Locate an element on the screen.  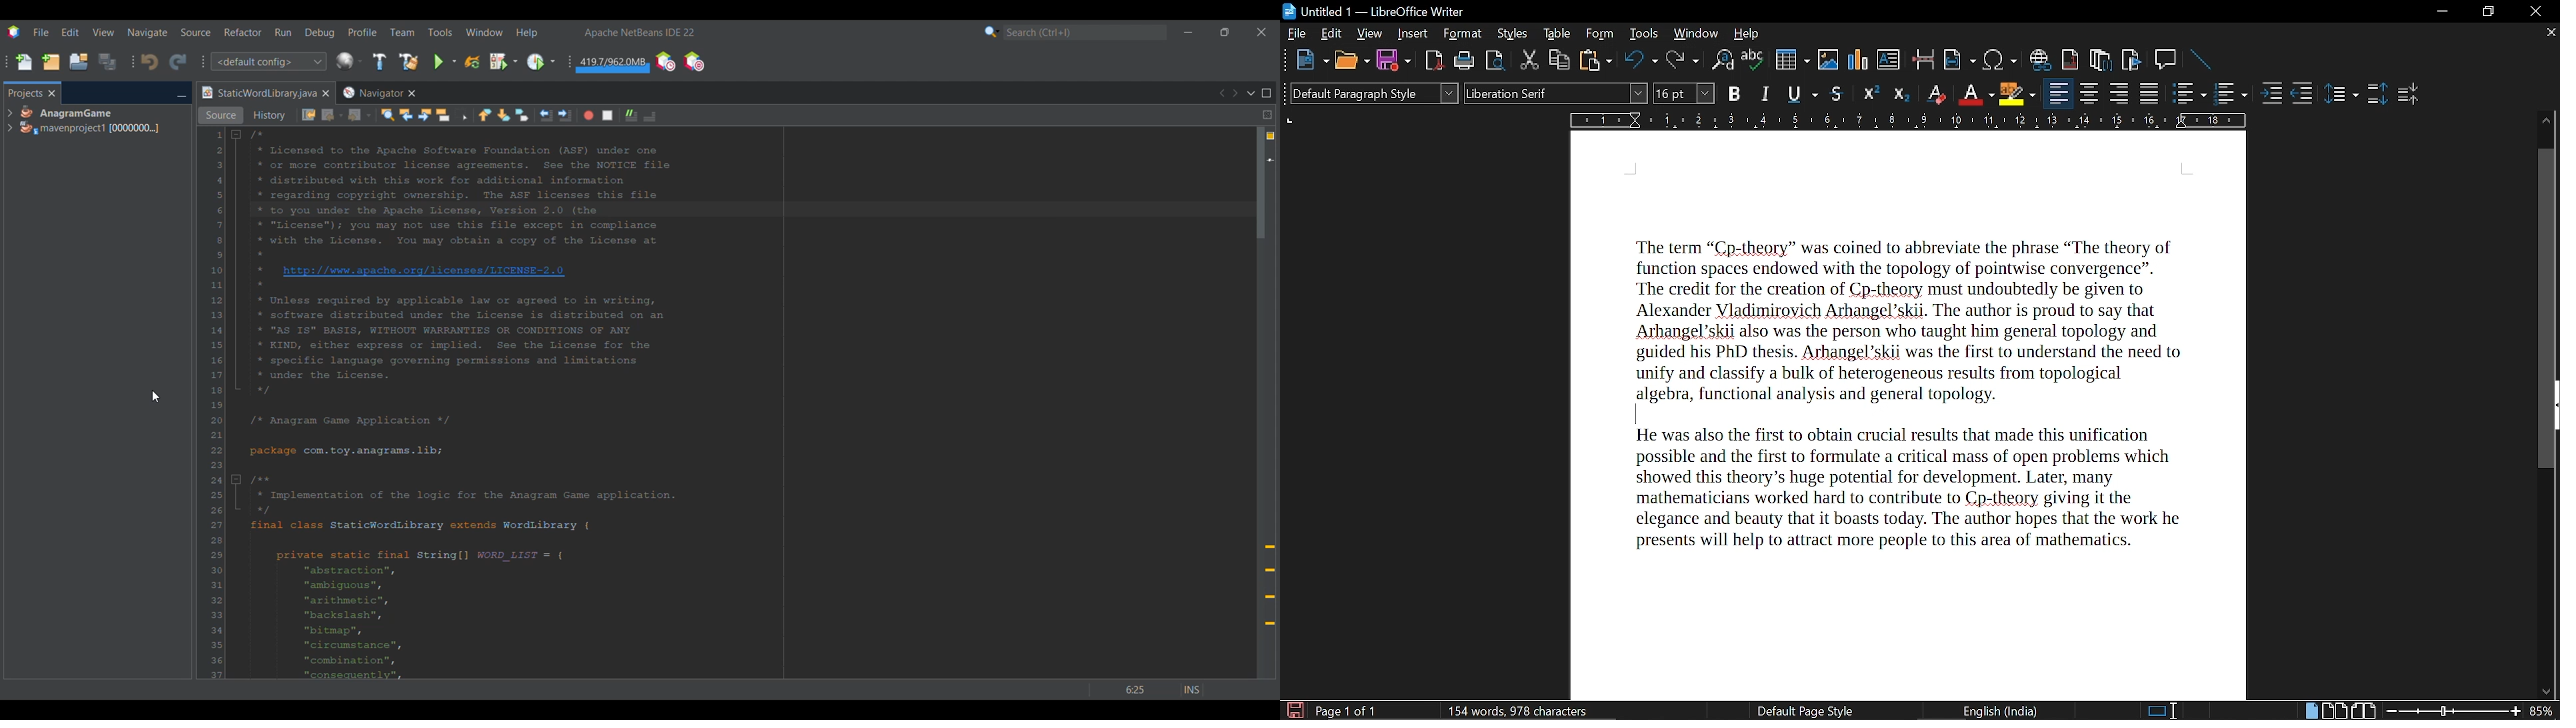
Decrease paragraph spacing is located at coordinates (2408, 96).